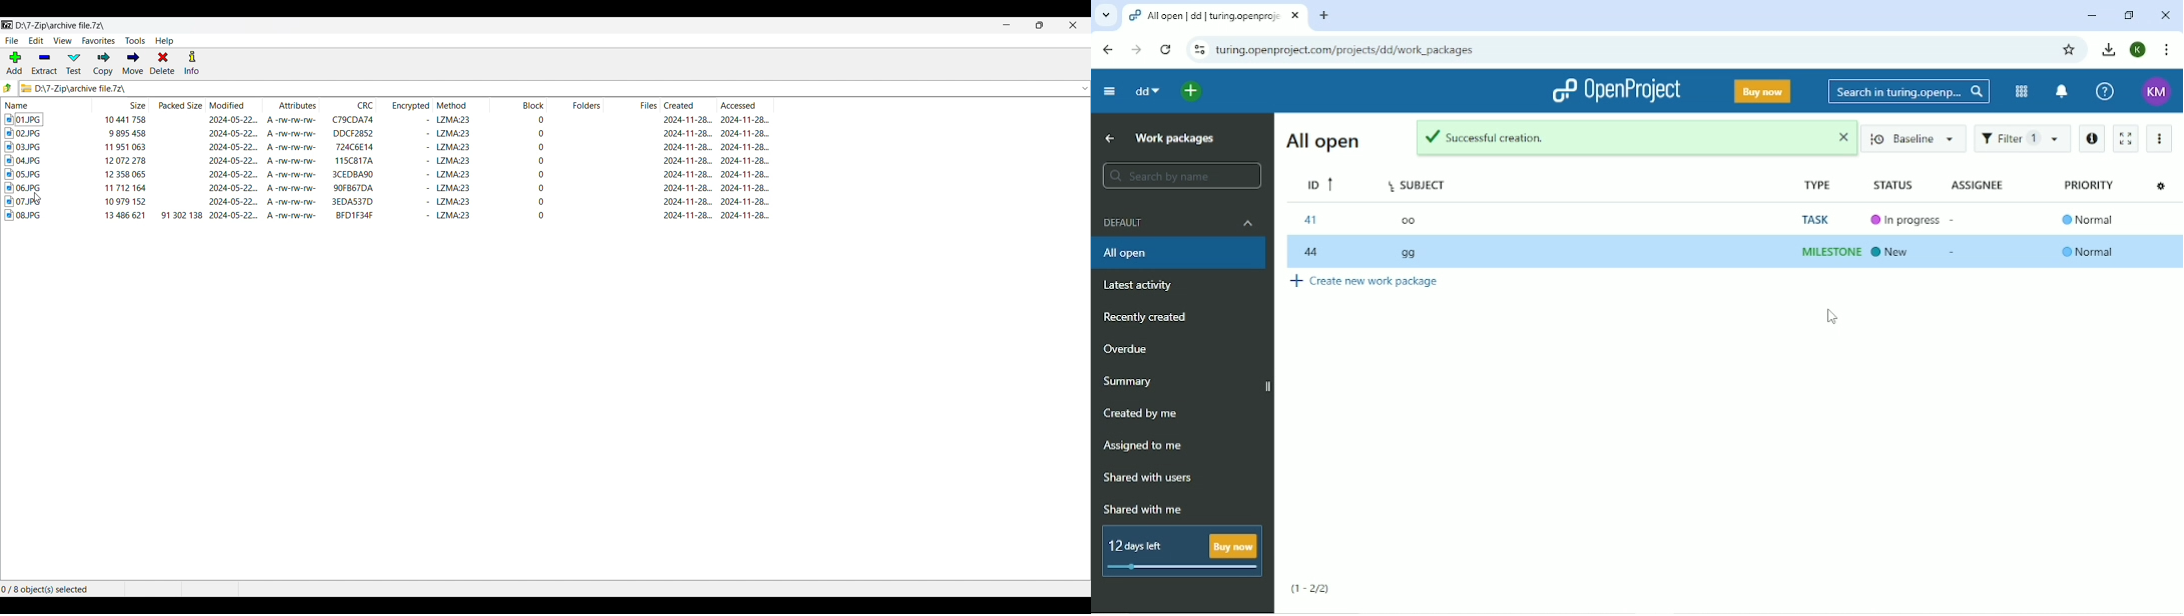  What do you see at coordinates (2105, 92) in the screenshot?
I see `Help` at bounding box center [2105, 92].